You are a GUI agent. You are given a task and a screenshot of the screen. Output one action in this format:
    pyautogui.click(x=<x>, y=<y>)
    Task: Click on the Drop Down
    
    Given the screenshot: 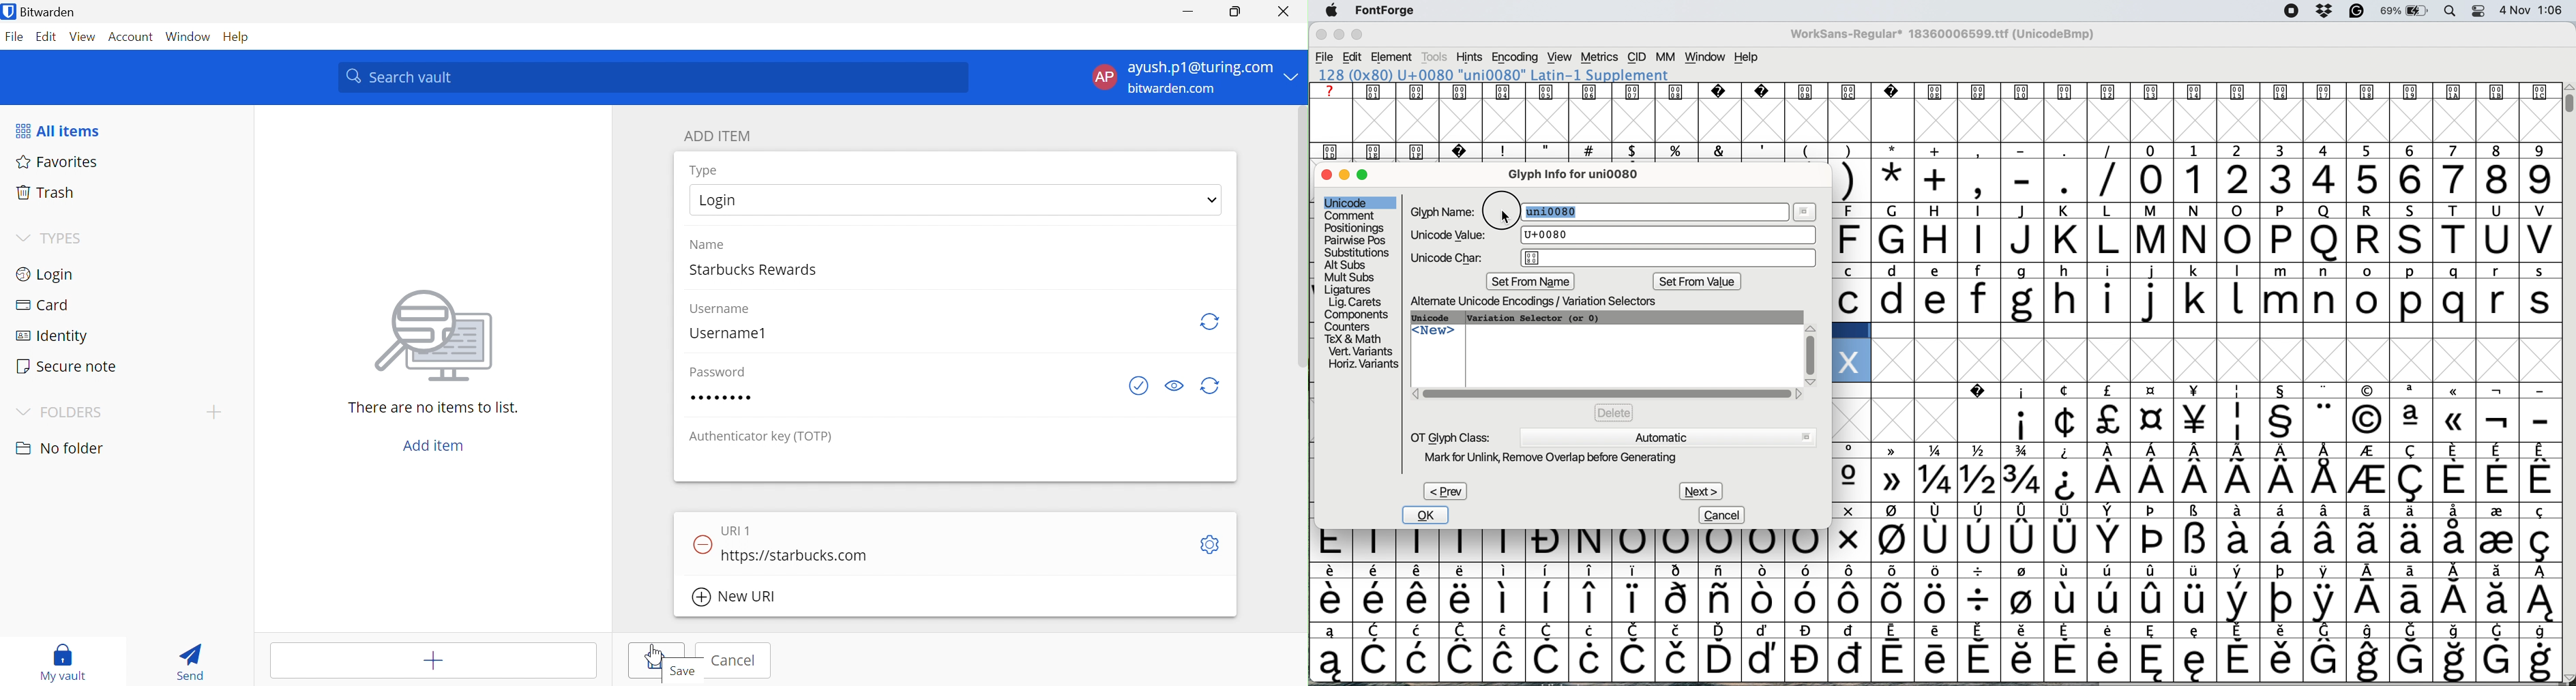 What is the action you would take?
    pyautogui.click(x=1294, y=76)
    